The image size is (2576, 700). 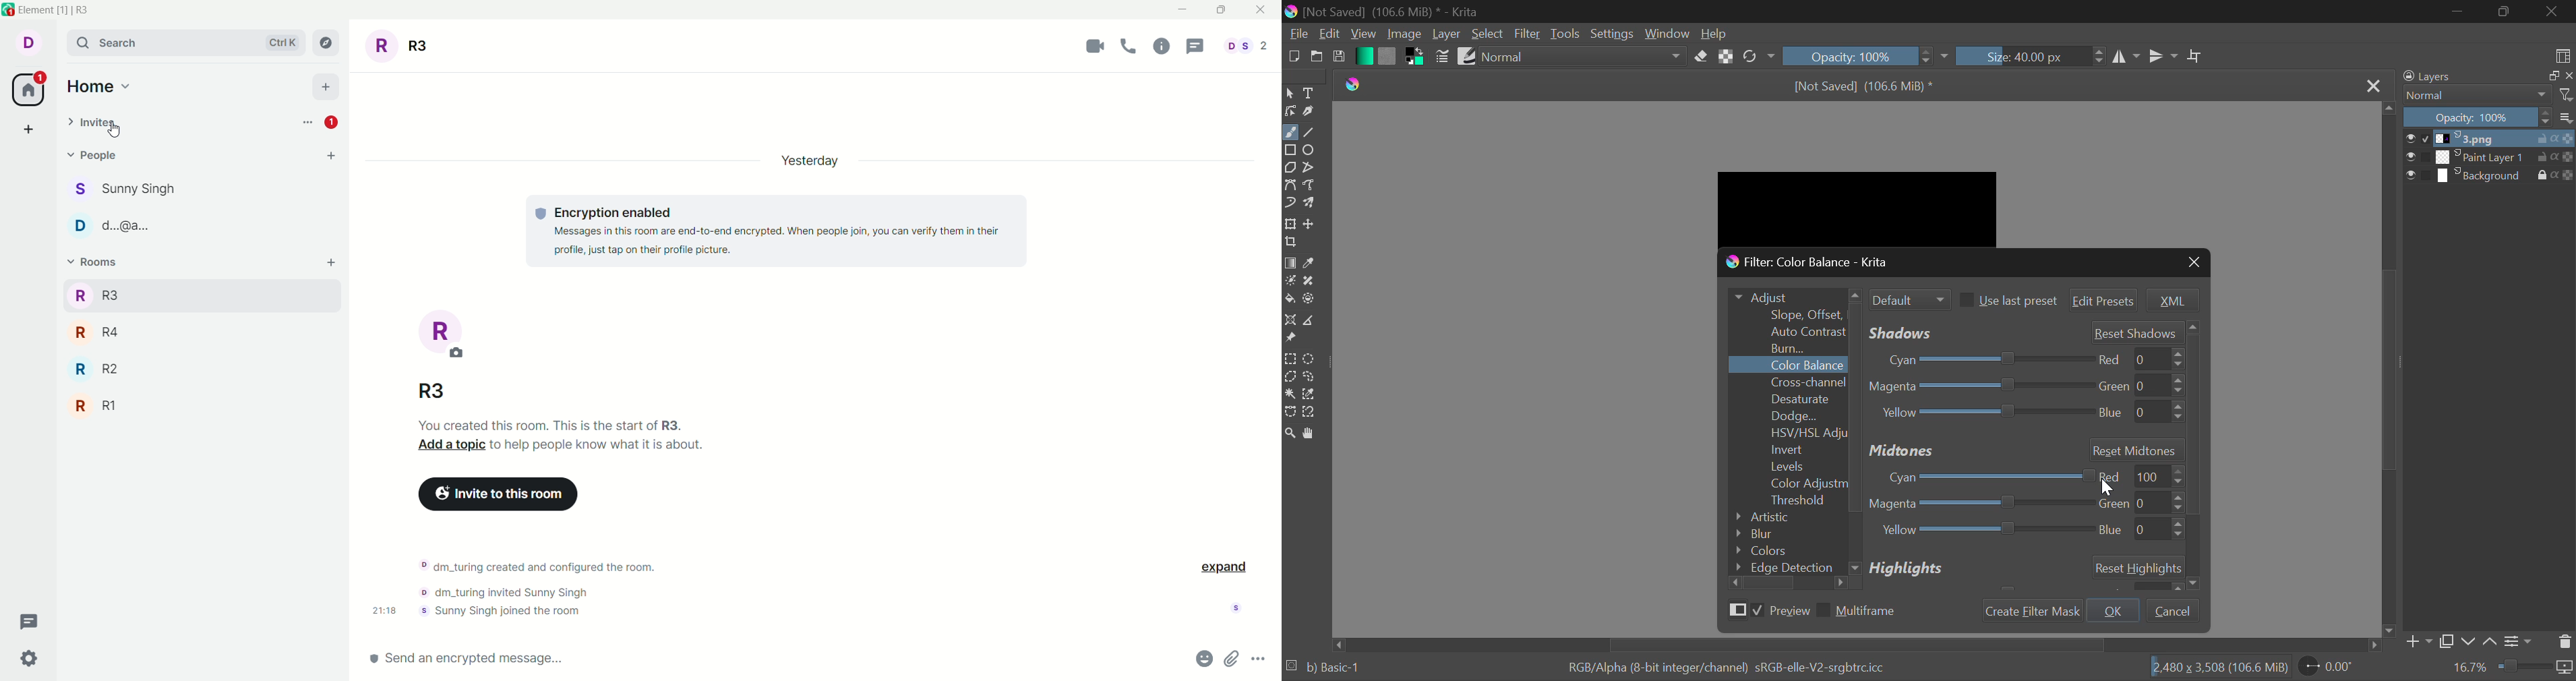 I want to click on R1, so click(x=198, y=403).